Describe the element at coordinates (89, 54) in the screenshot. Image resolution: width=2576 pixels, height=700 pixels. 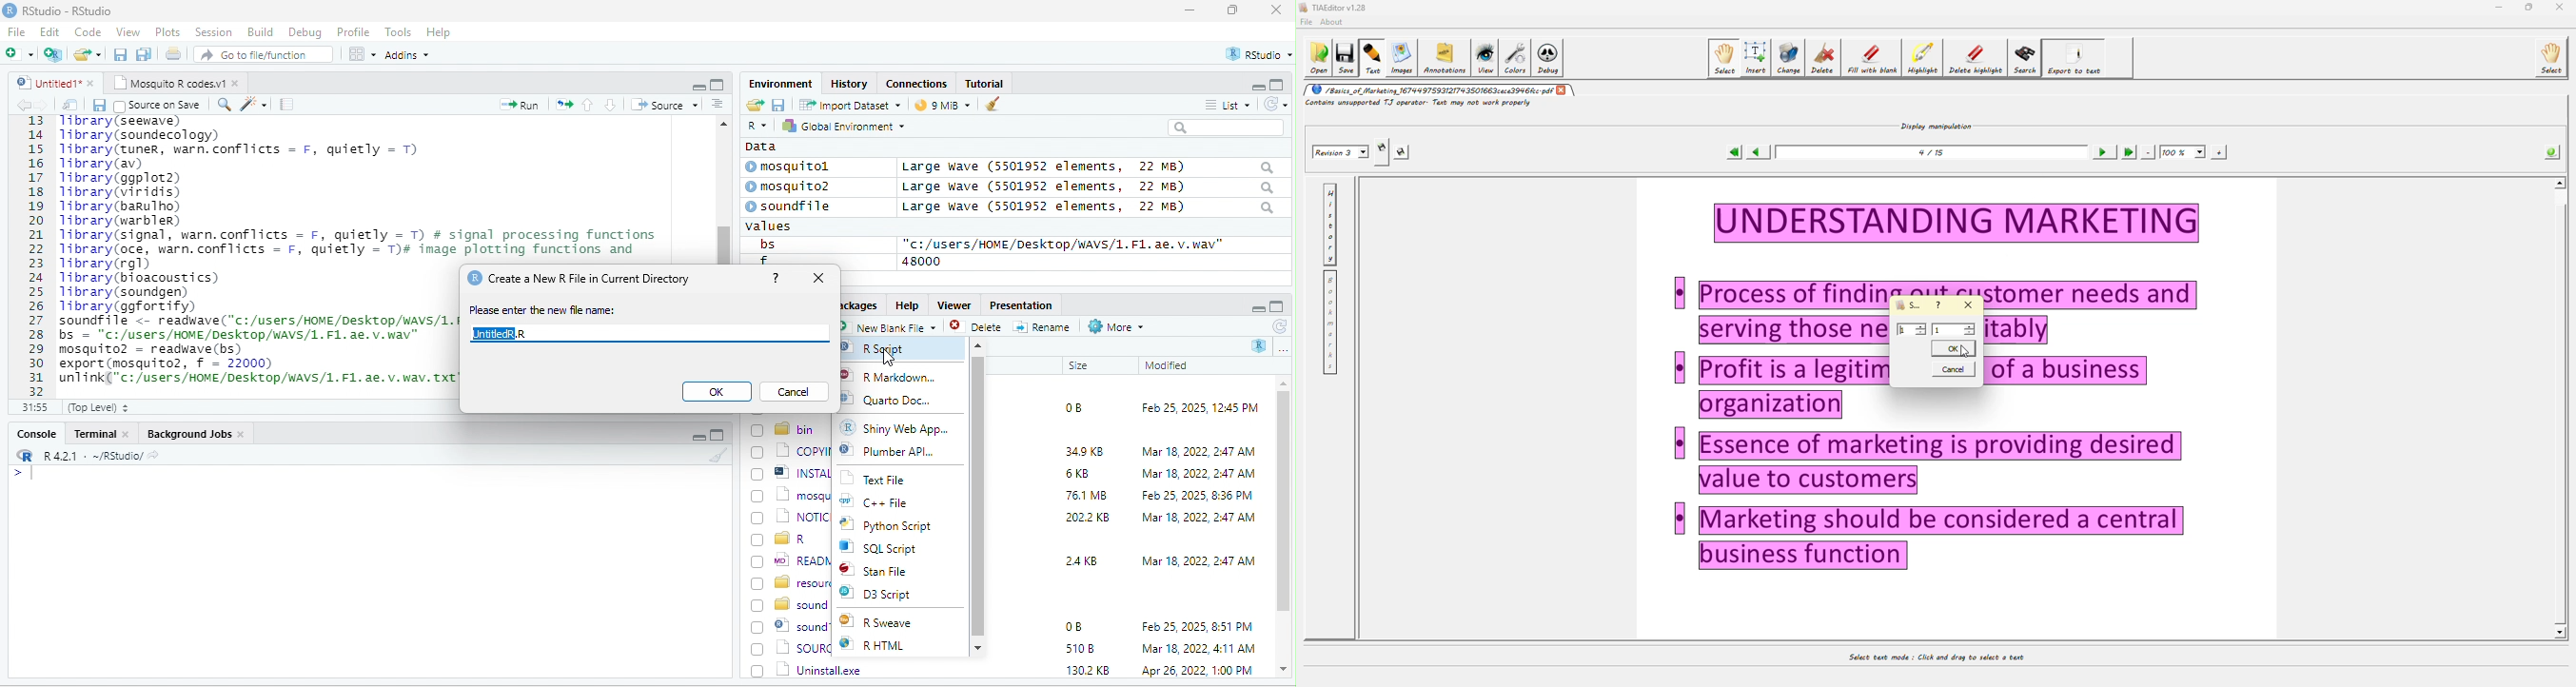
I see `folder` at that location.